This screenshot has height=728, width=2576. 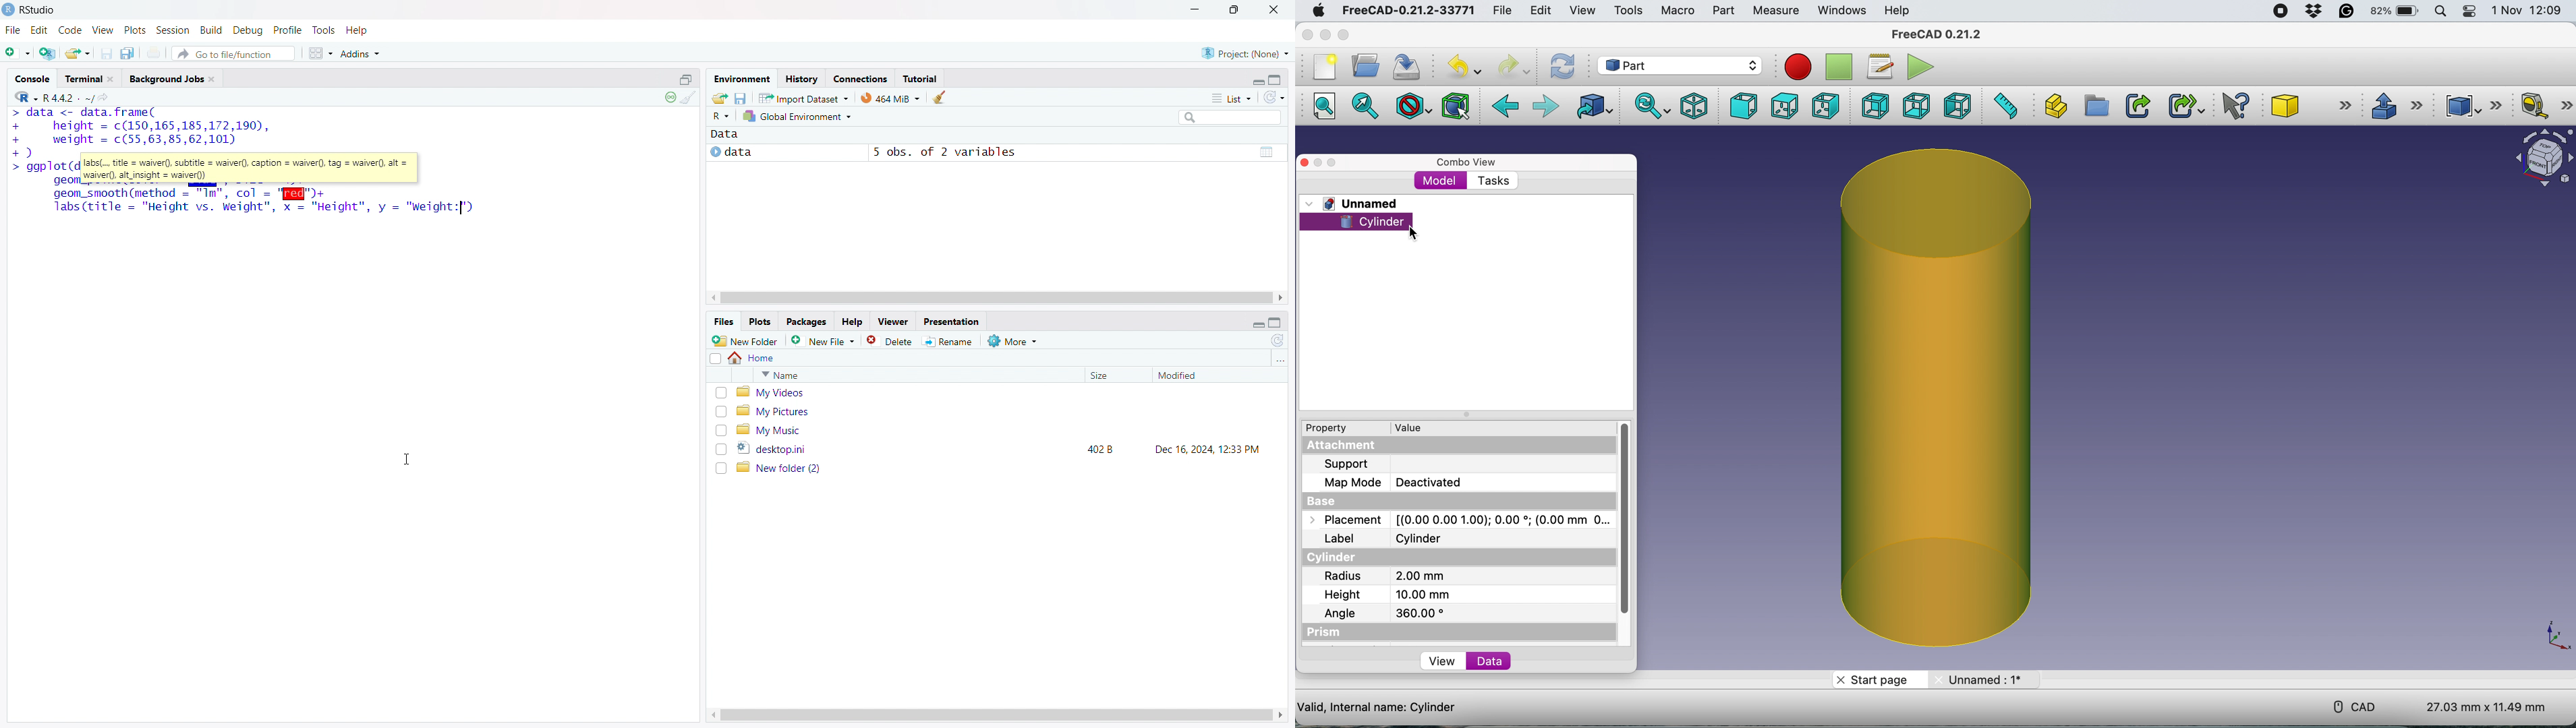 I want to click on minimize, so click(x=1193, y=10).